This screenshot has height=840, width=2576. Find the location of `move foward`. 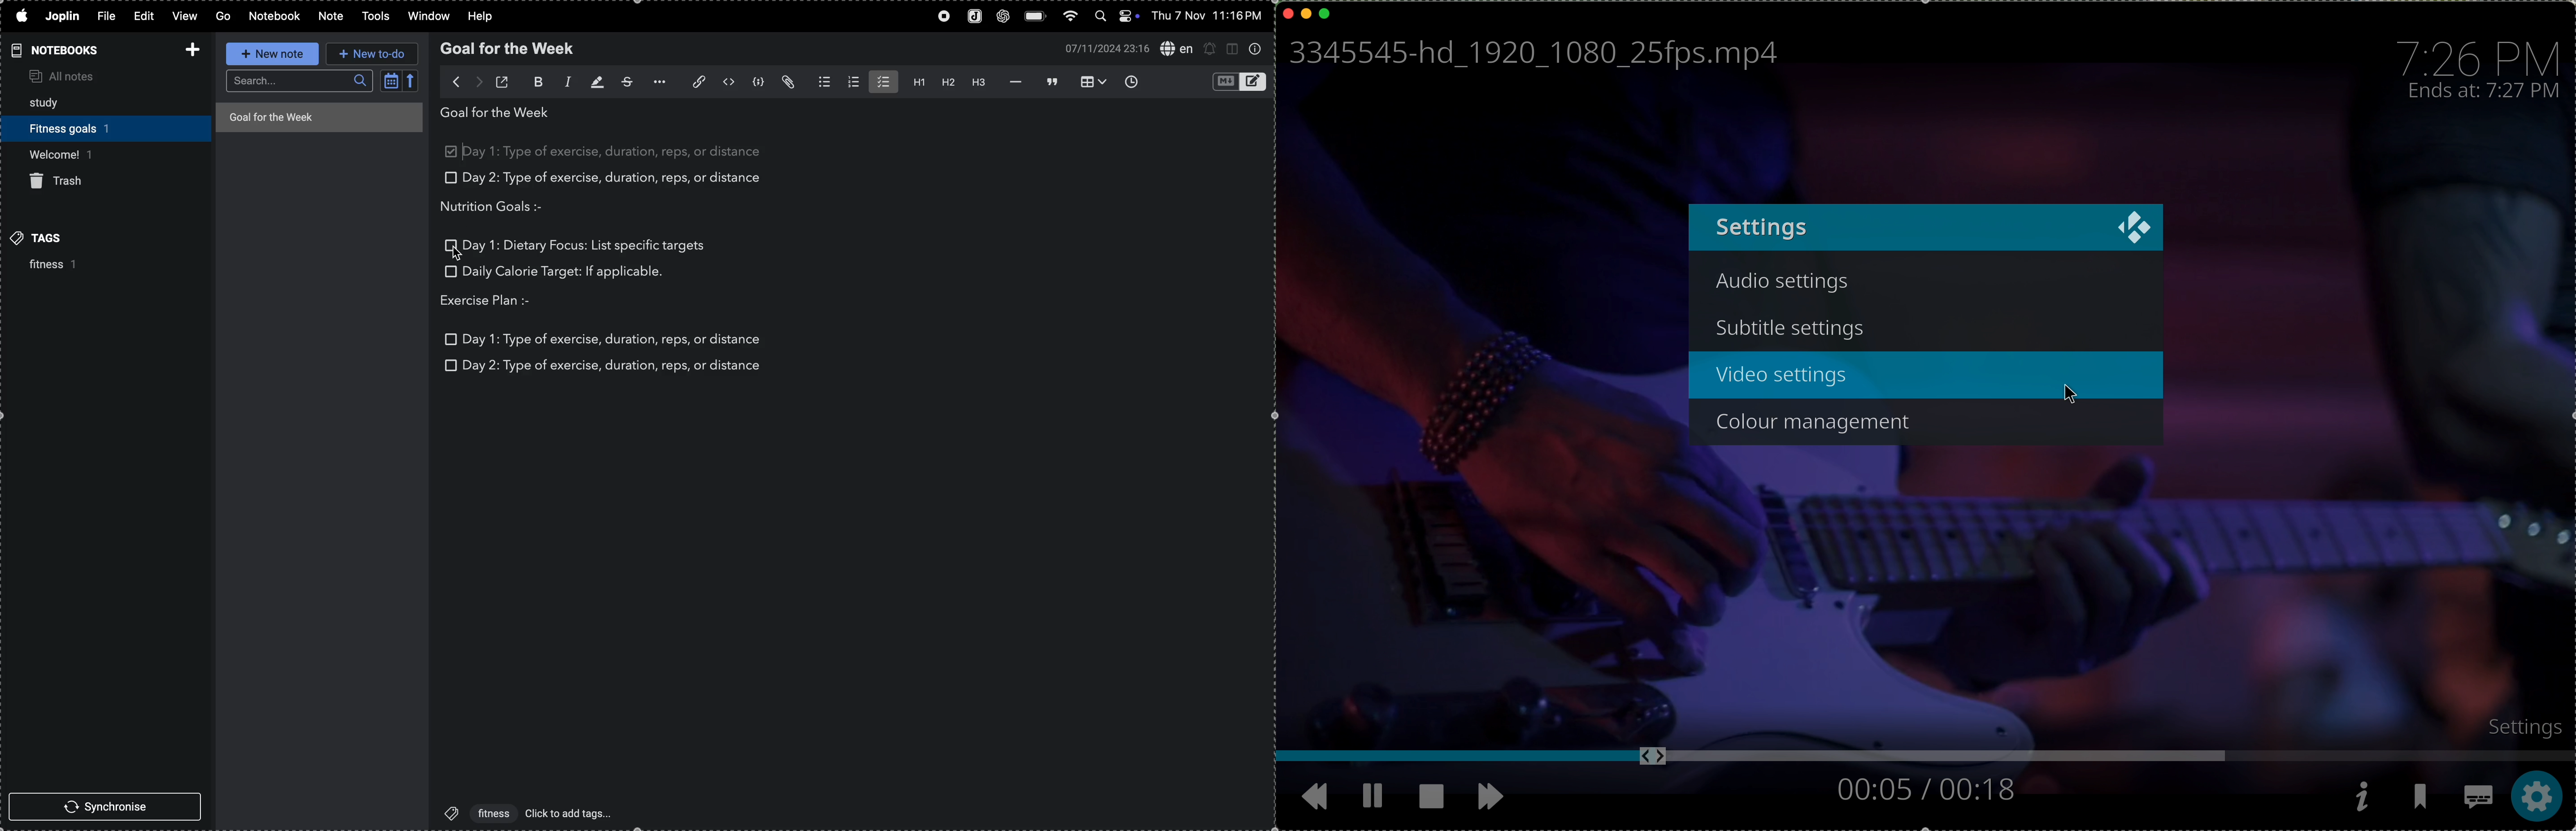

move foward is located at coordinates (1494, 798).